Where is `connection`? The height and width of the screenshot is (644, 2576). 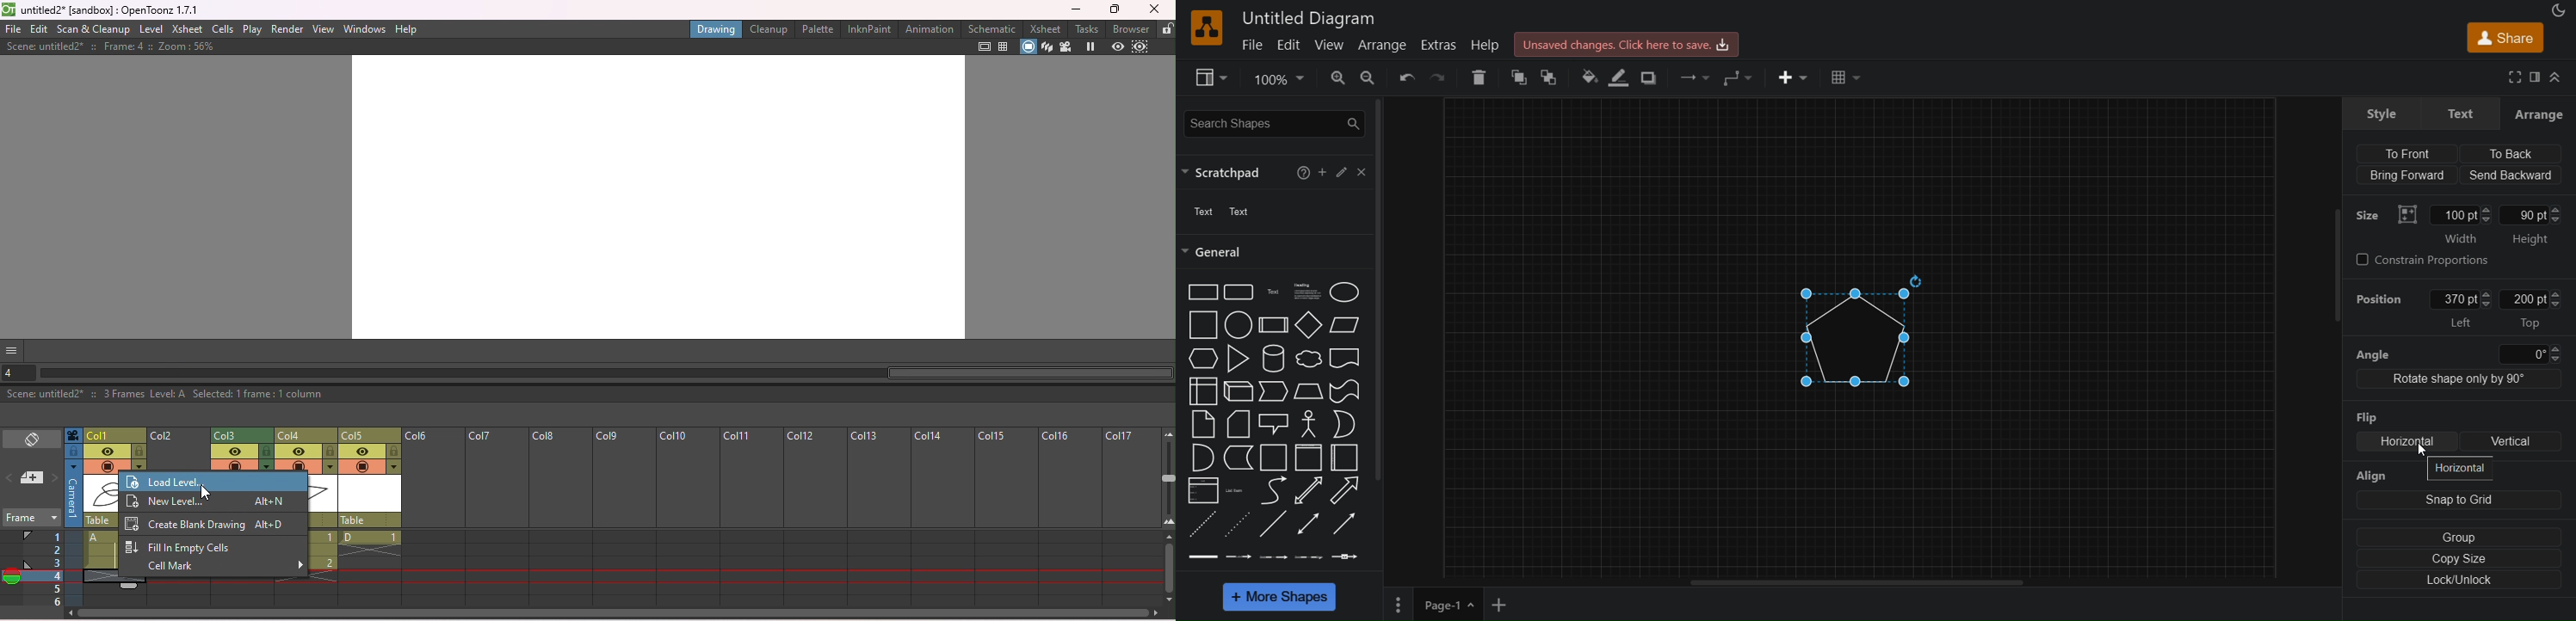 connection is located at coordinates (1691, 77).